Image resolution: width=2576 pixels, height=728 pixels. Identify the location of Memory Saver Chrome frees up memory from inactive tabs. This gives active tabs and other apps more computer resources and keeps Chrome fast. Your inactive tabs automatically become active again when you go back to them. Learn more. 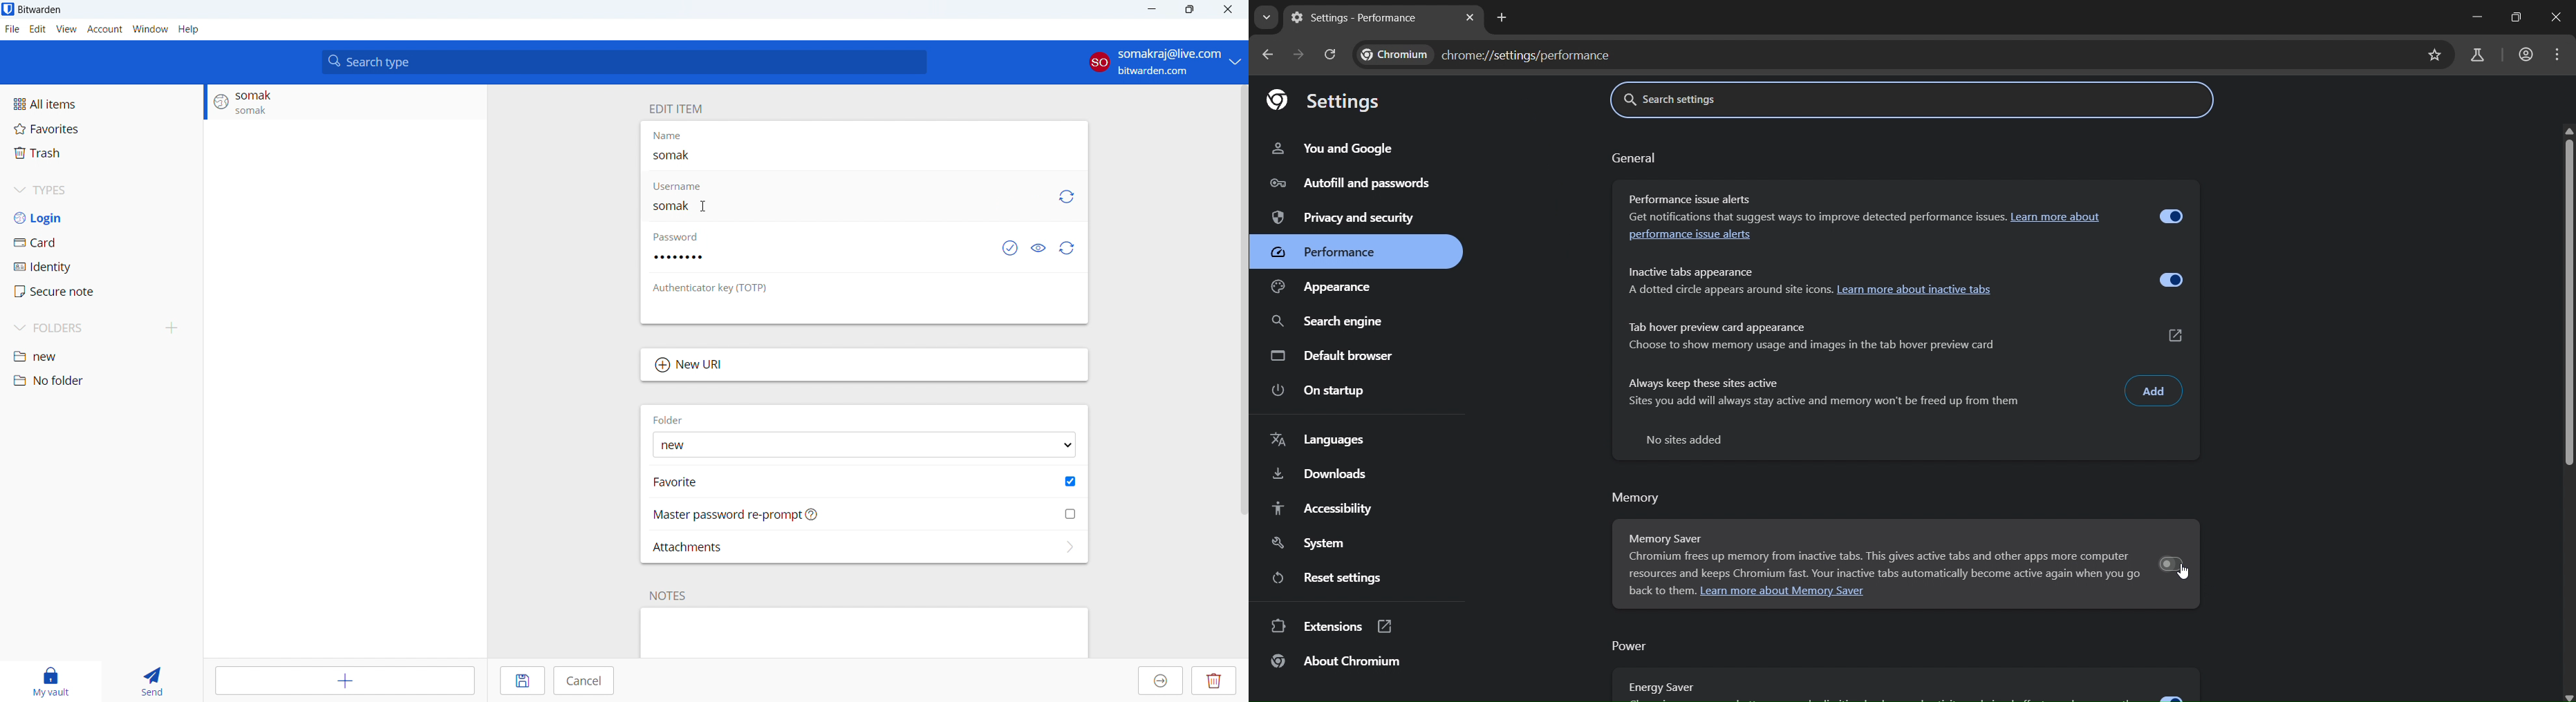
(1878, 563).